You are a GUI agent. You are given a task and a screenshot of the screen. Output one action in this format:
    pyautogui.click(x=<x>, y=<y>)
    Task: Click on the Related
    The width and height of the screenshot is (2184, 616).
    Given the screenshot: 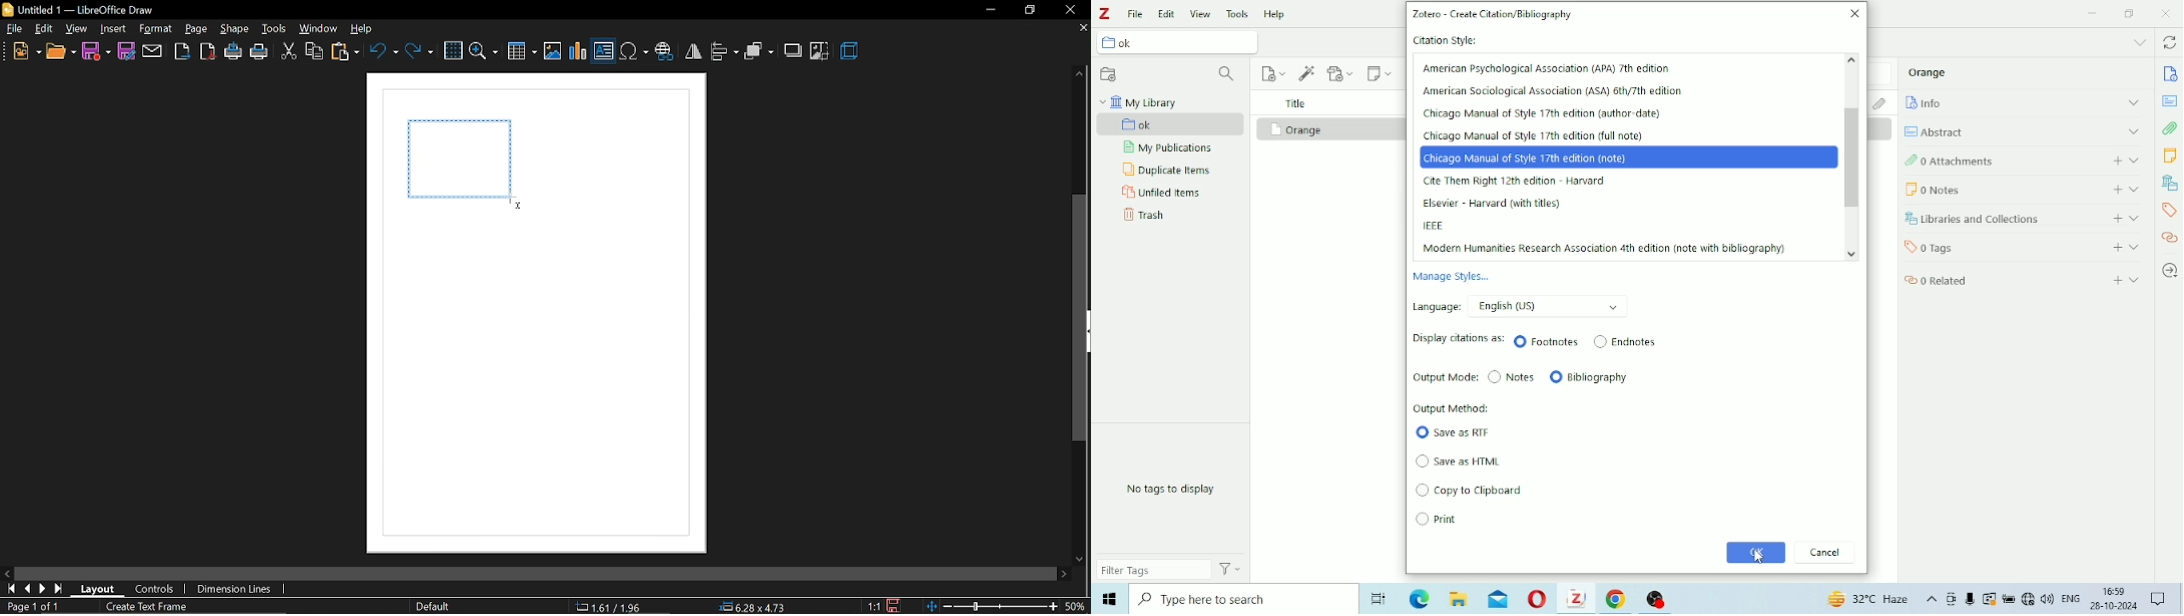 What is the action you would take?
    pyautogui.click(x=2169, y=237)
    